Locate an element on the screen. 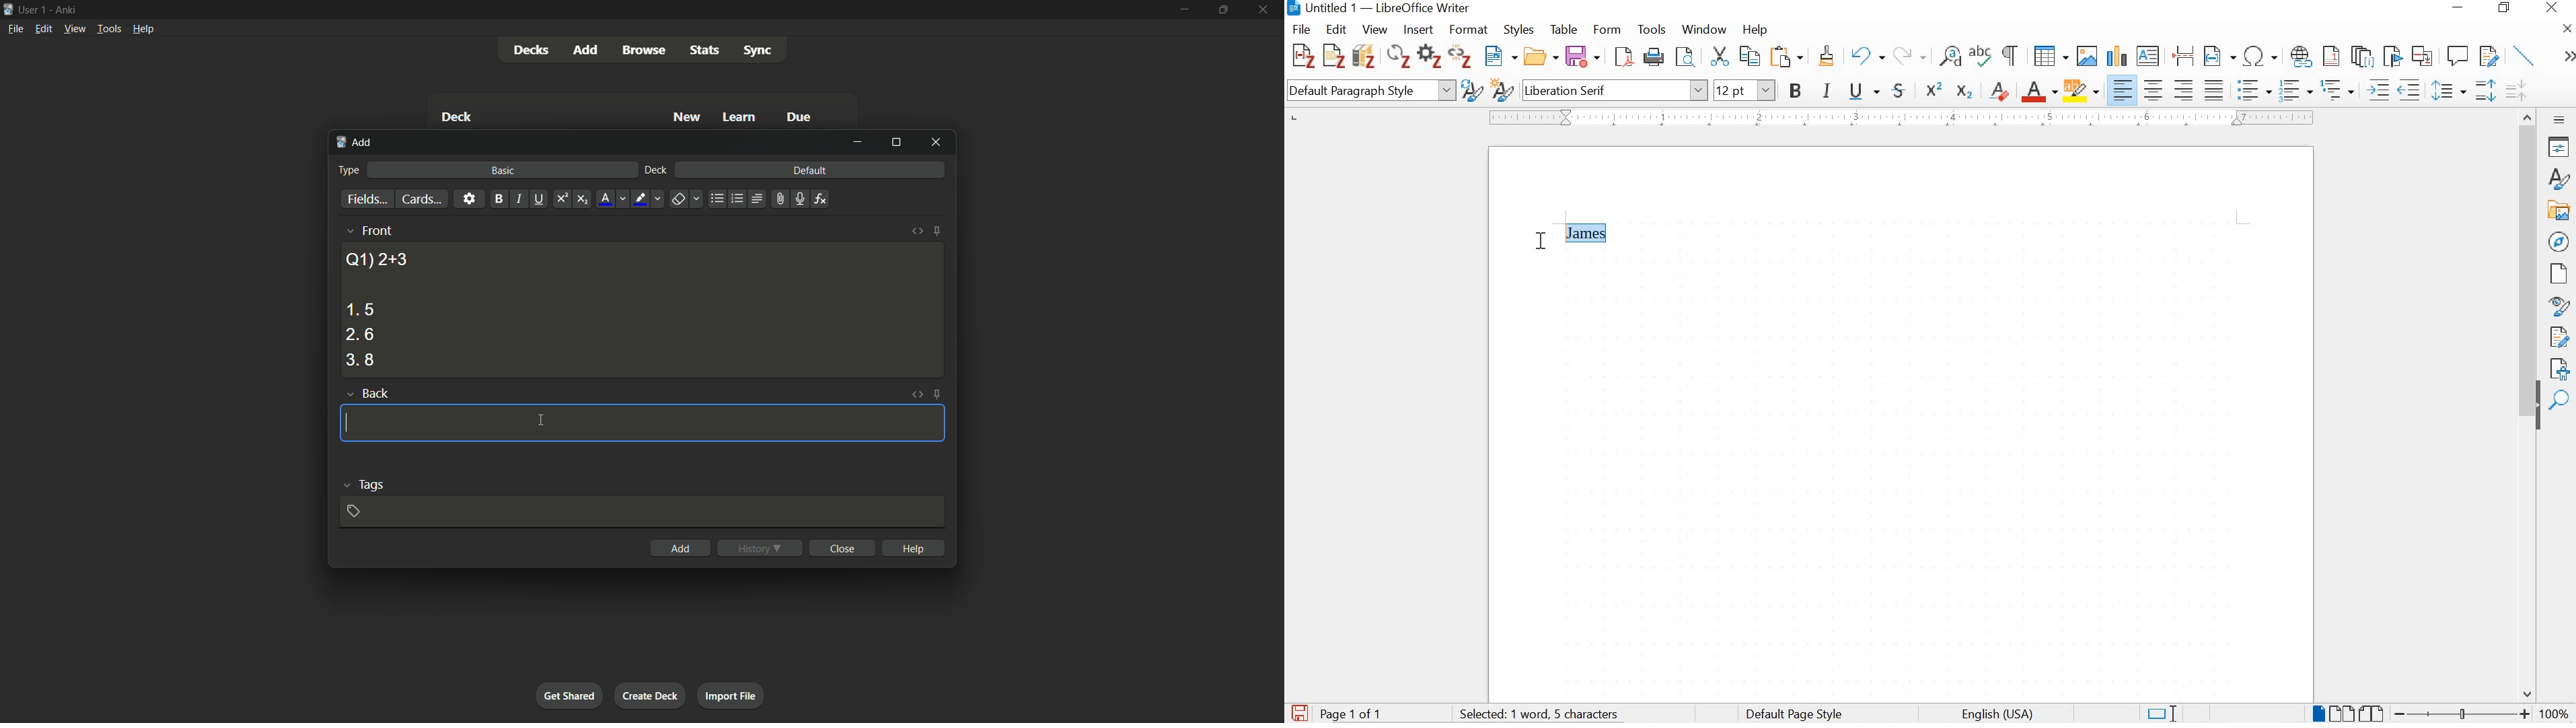 This screenshot has width=2576, height=728. bold is located at coordinates (1797, 92).